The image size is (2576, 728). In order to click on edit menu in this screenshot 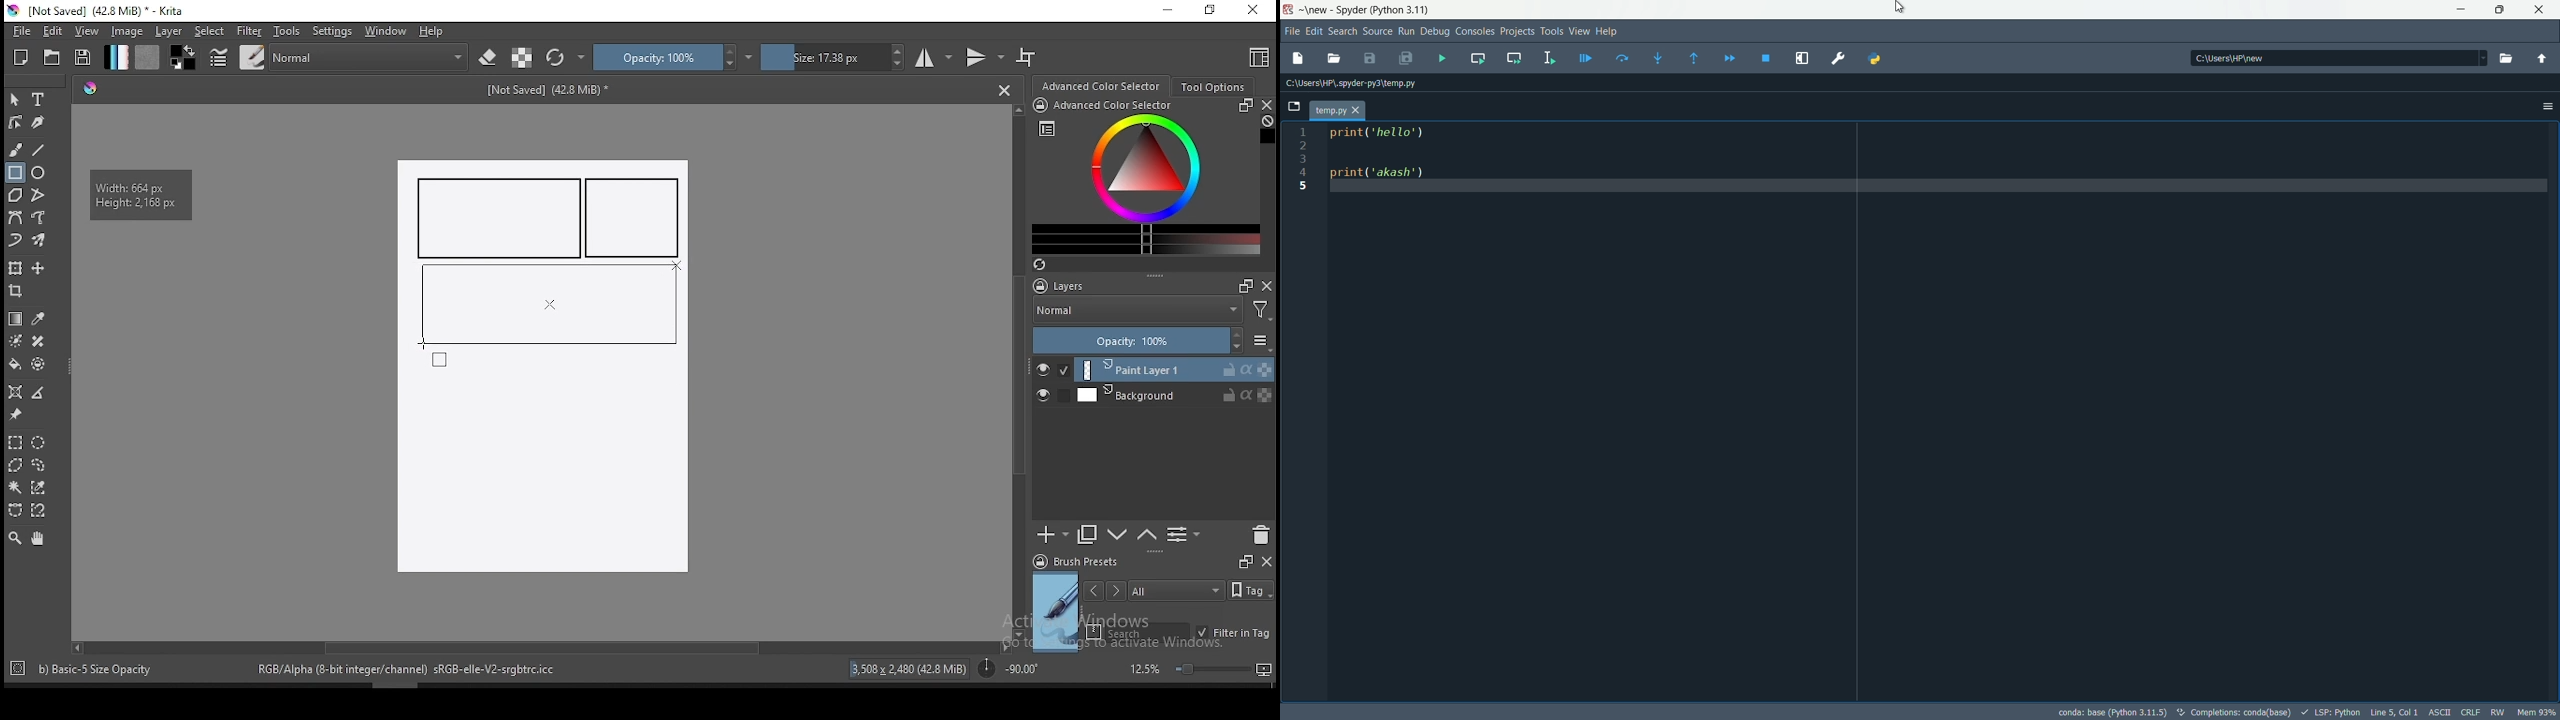, I will do `click(1314, 31)`.